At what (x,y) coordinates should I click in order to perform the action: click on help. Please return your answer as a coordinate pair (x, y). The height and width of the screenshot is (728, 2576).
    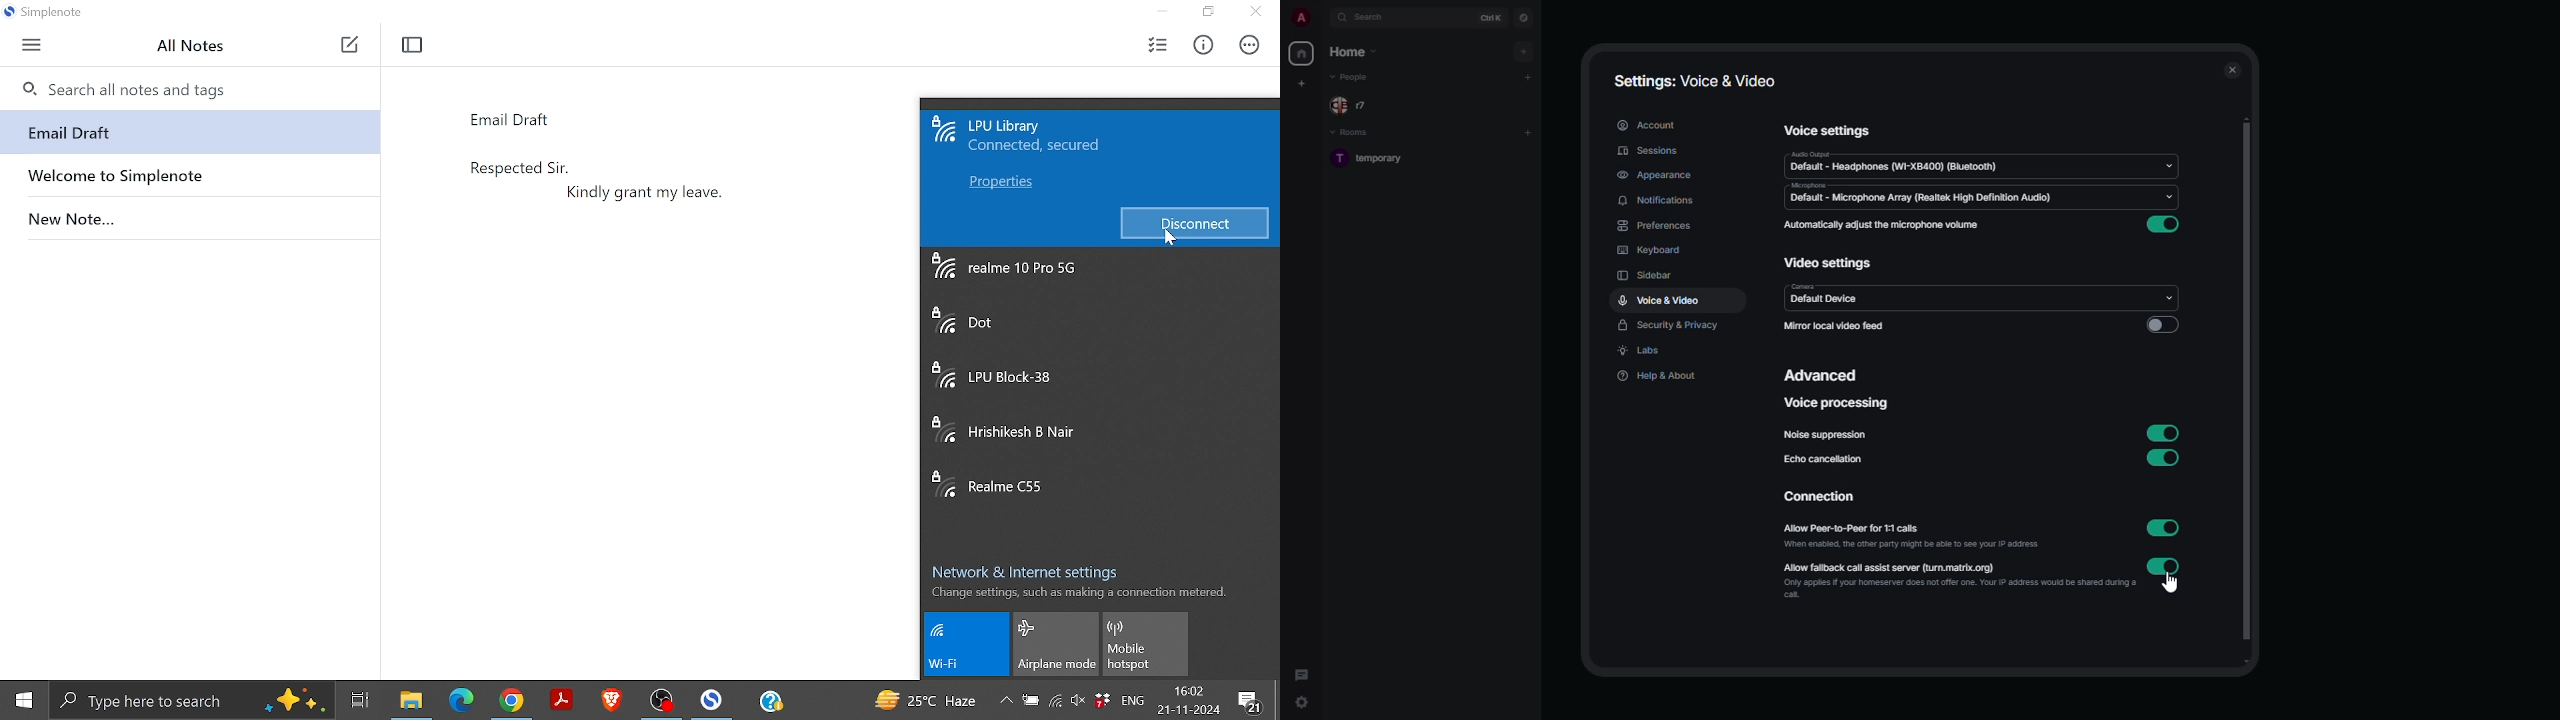
    Looking at the image, I should click on (771, 701).